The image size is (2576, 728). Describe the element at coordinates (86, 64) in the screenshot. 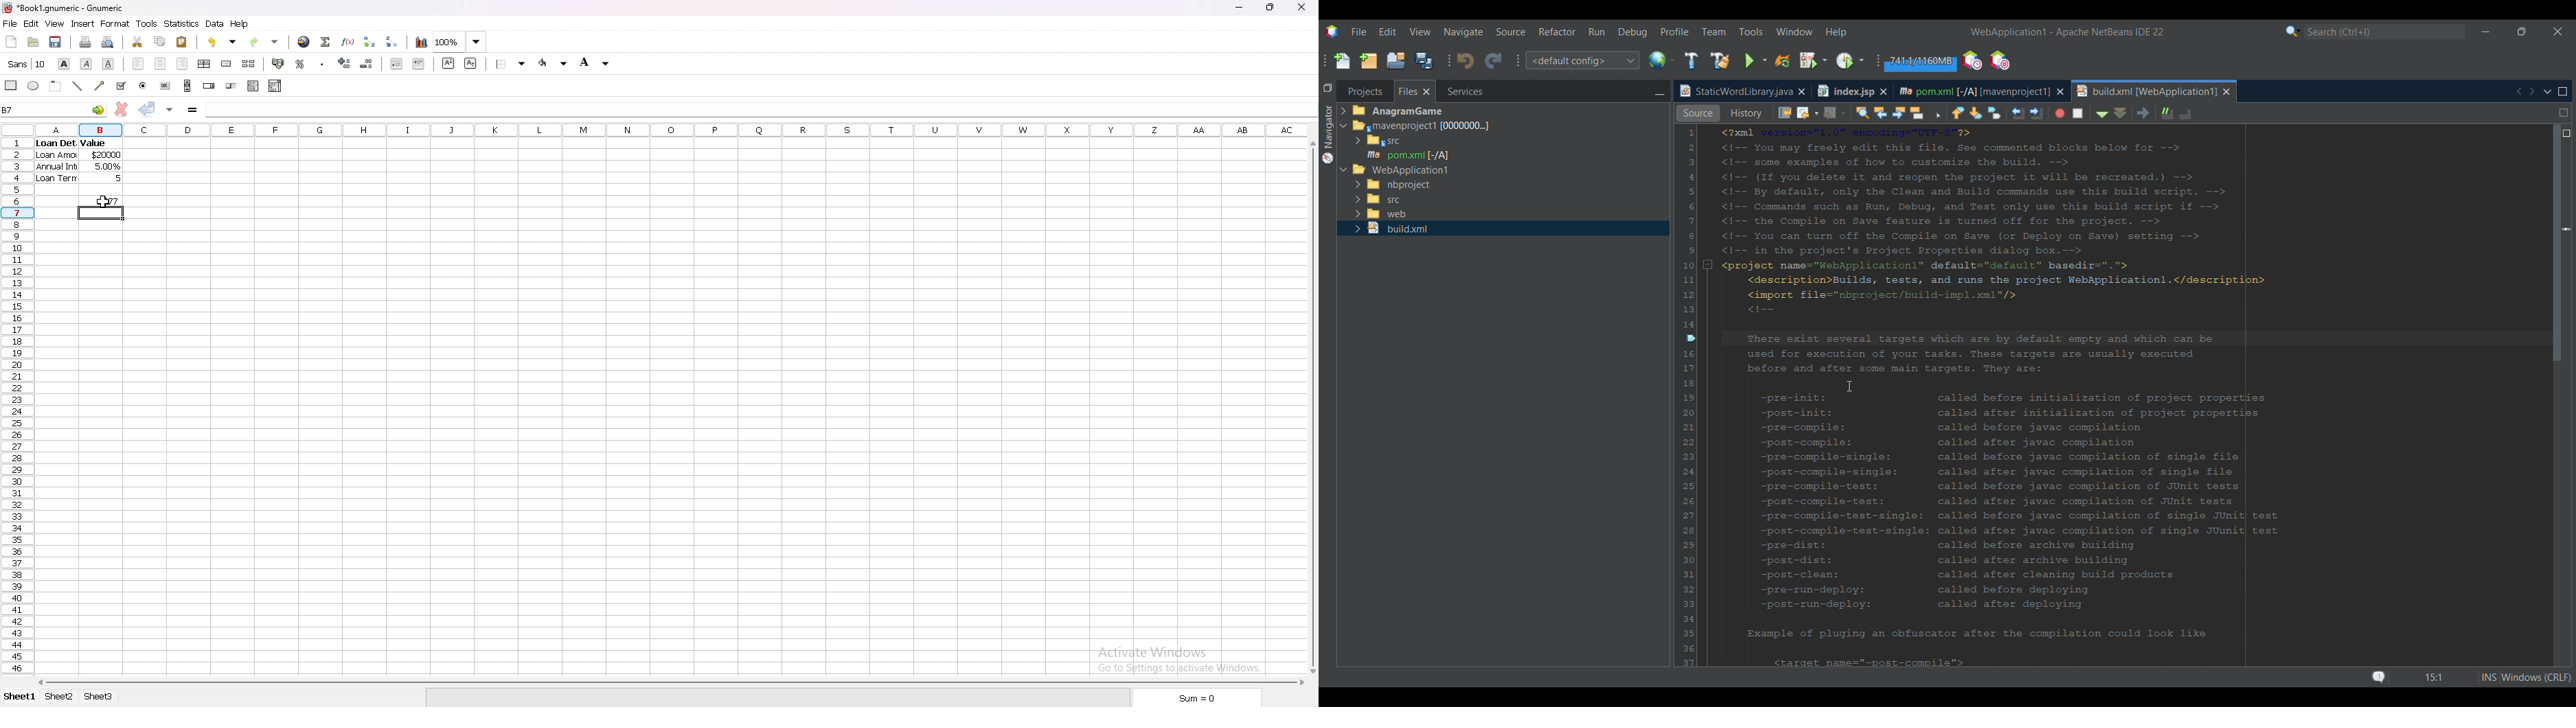

I see `italic` at that location.